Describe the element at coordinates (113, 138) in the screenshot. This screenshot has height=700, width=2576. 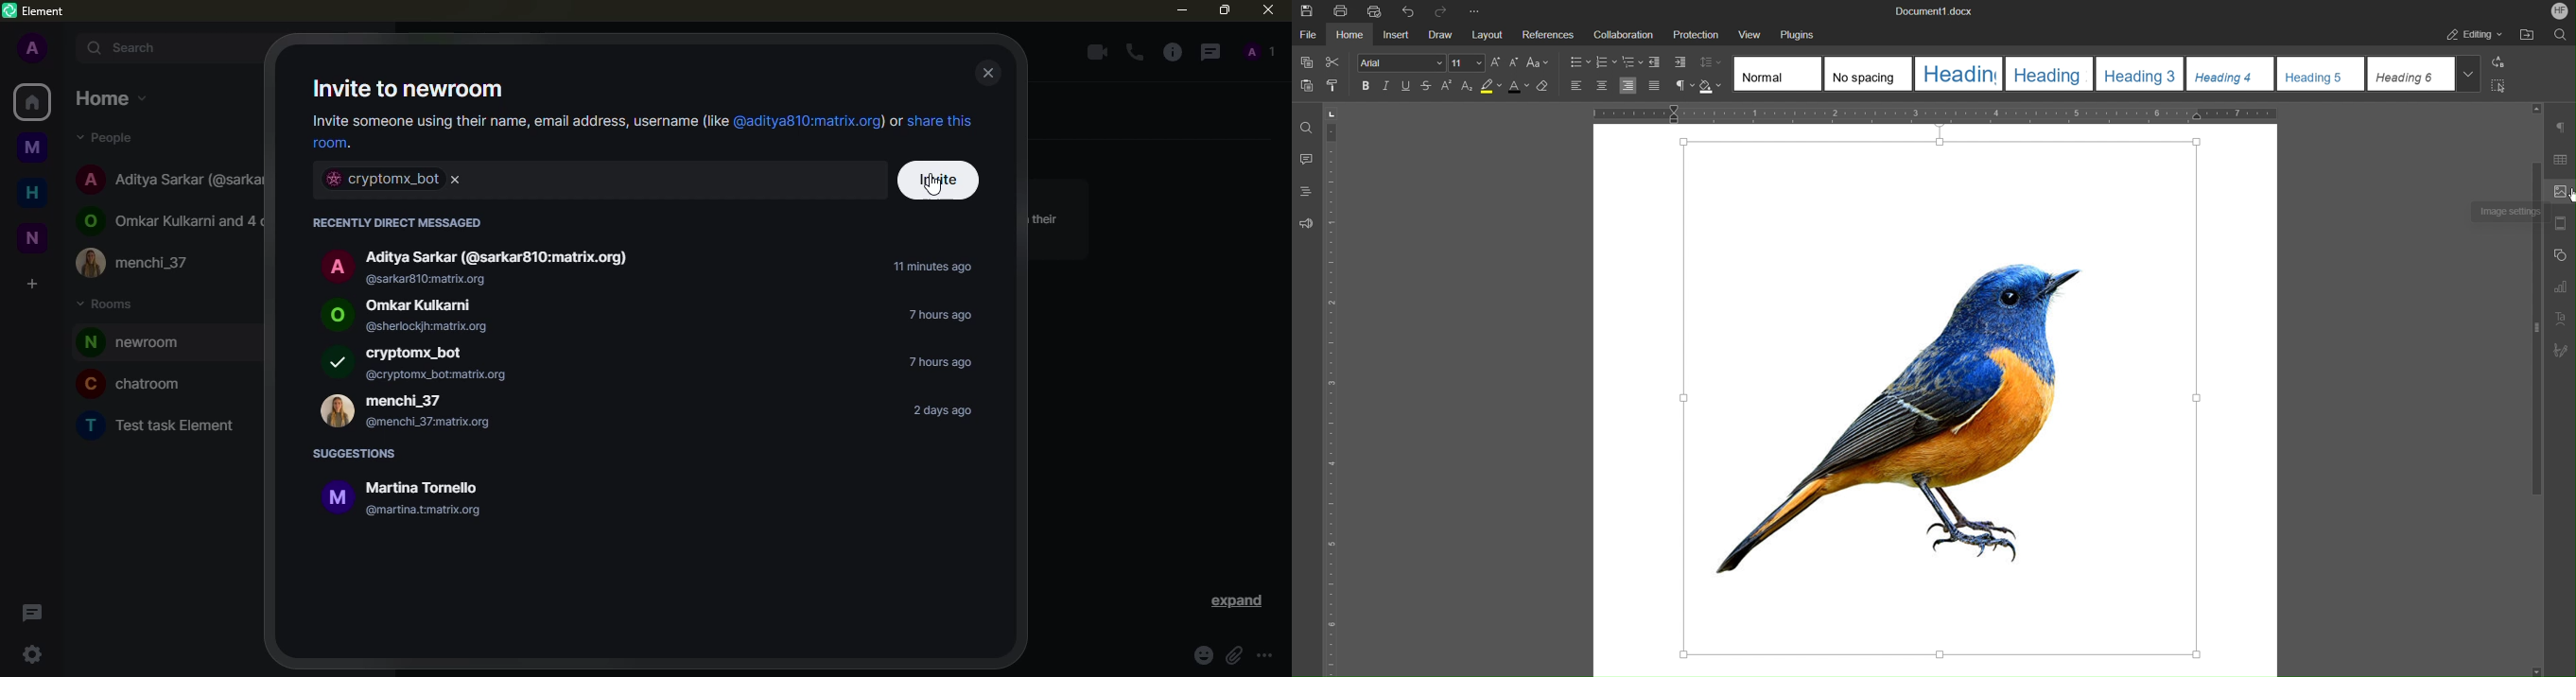
I see `people` at that location.